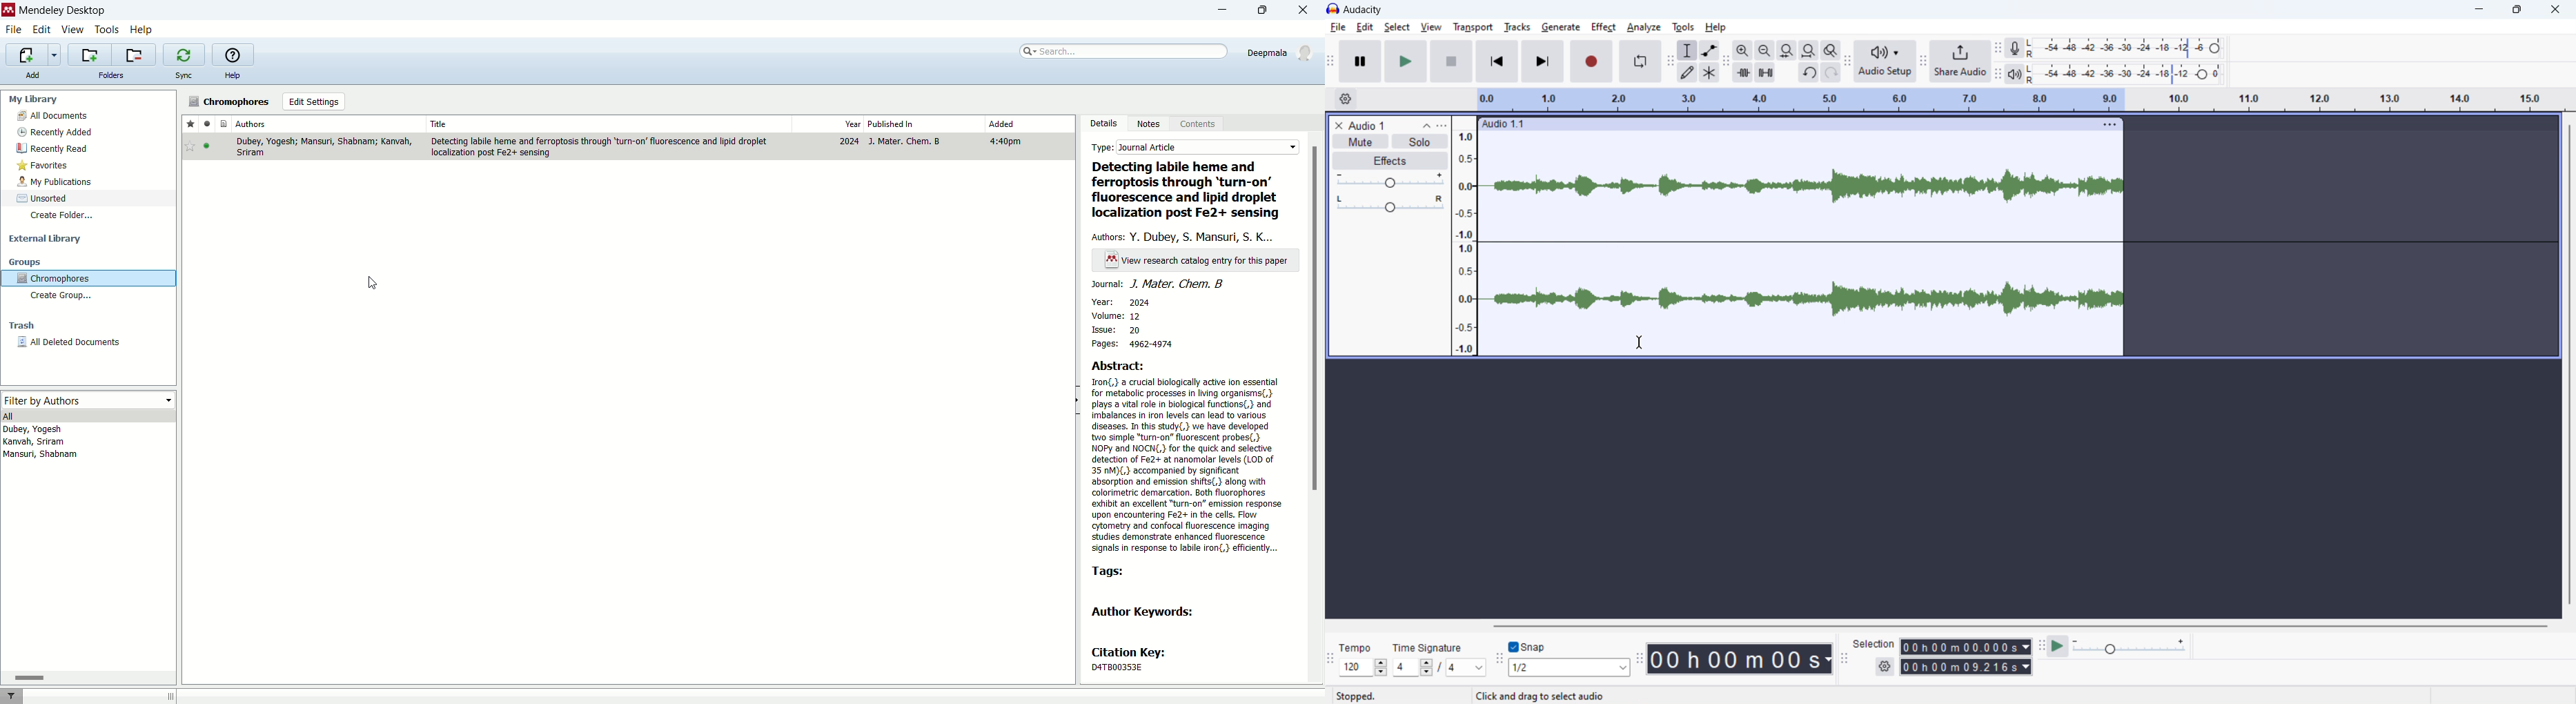 The height and width of the screenshot is (728, 2576). What do you see at coordinates (2020, 100) in the screenshot?
I see `timeline` at bounding box center [2020, 100].